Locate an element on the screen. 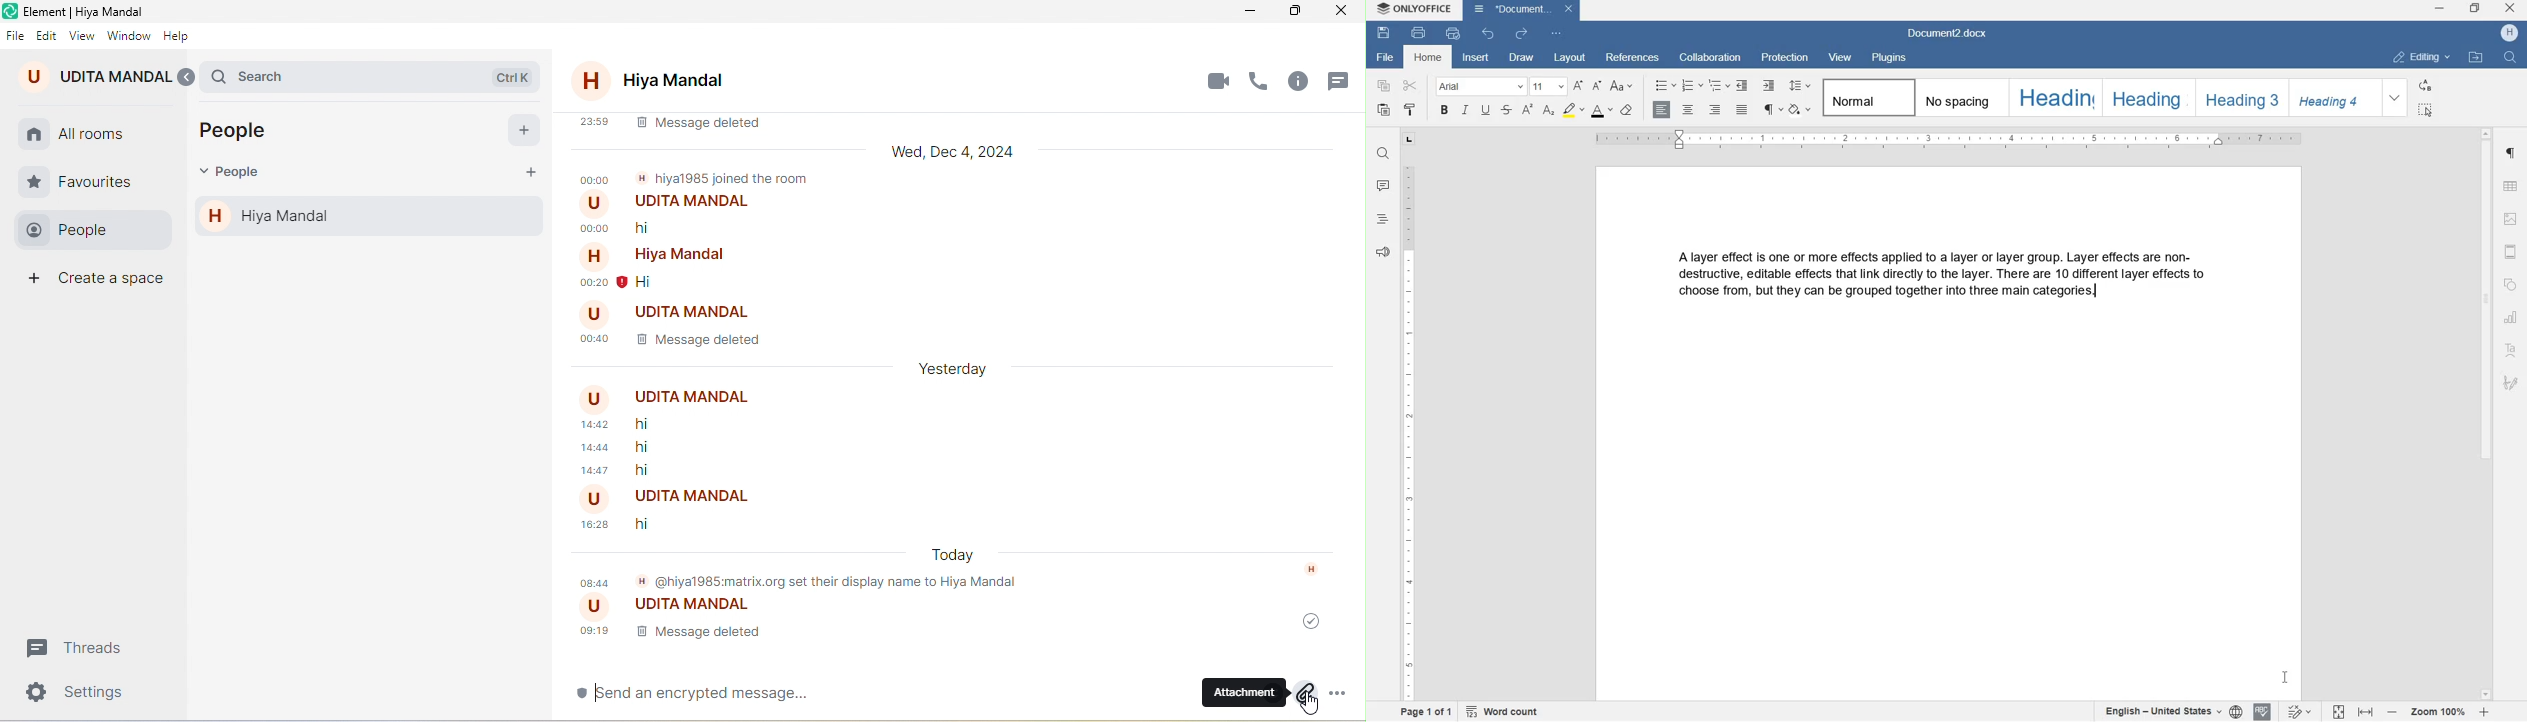  WORD COUNT is located at coordinates (1503, 712).